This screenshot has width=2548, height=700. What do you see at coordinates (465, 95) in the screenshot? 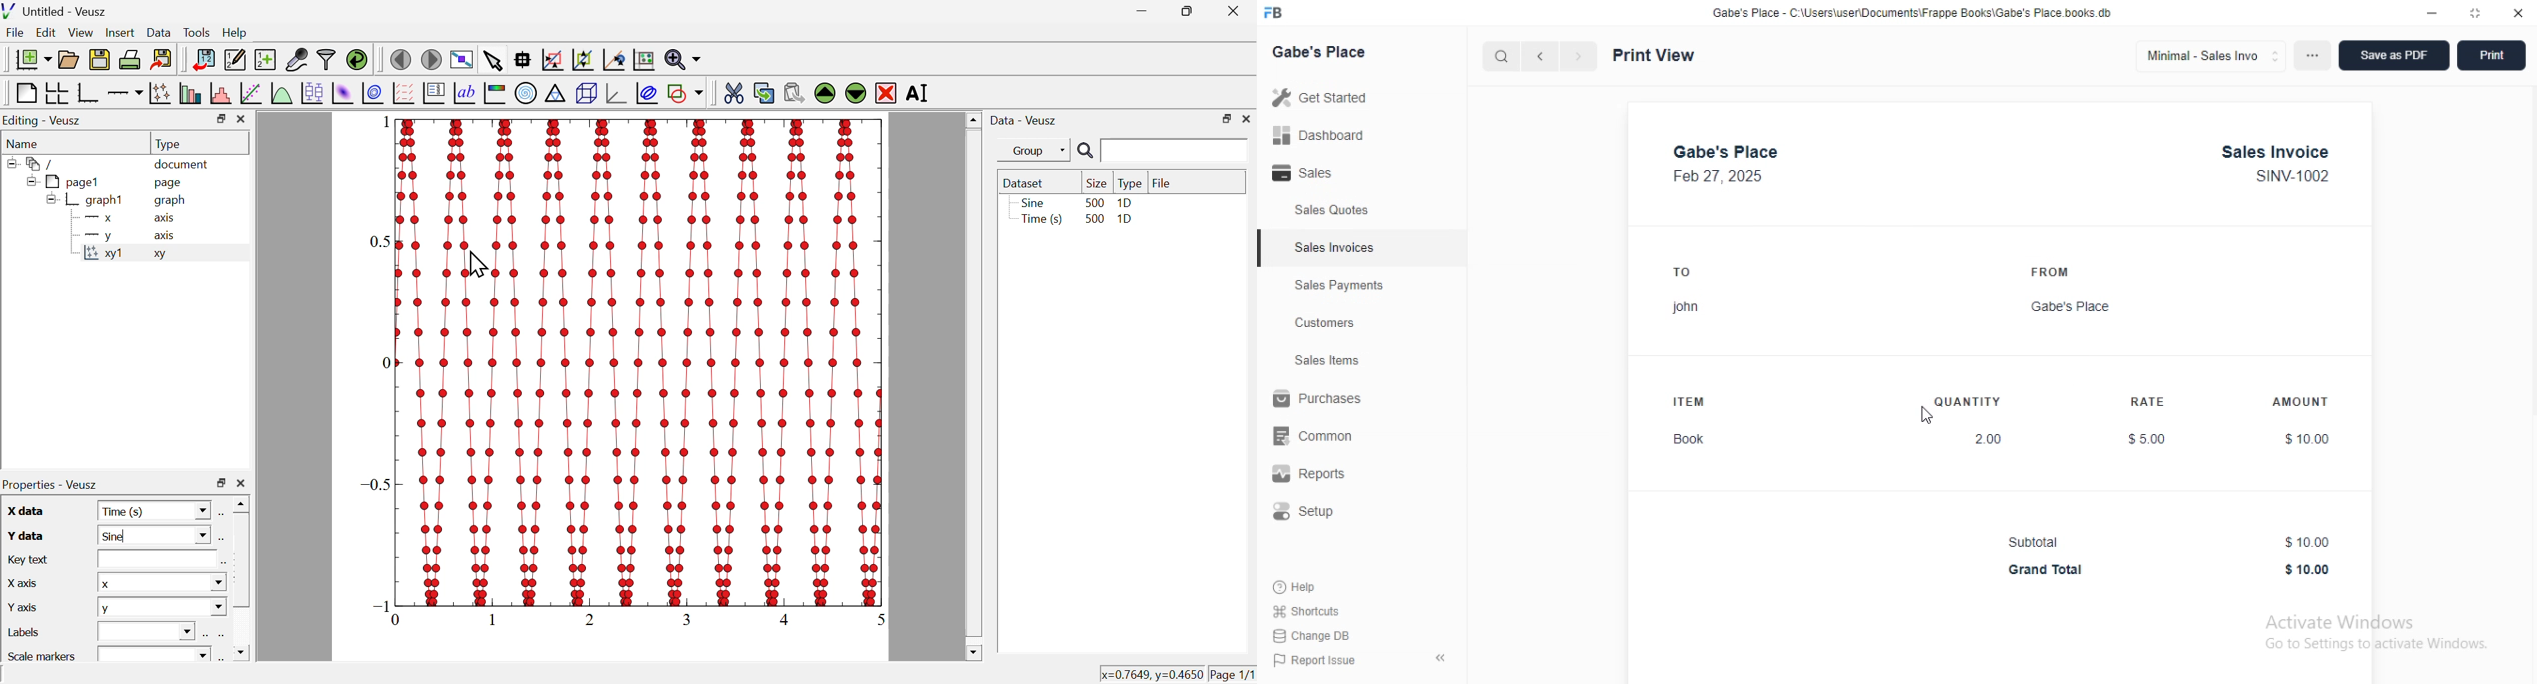
I see `text label` at bounding box center [465, 95].